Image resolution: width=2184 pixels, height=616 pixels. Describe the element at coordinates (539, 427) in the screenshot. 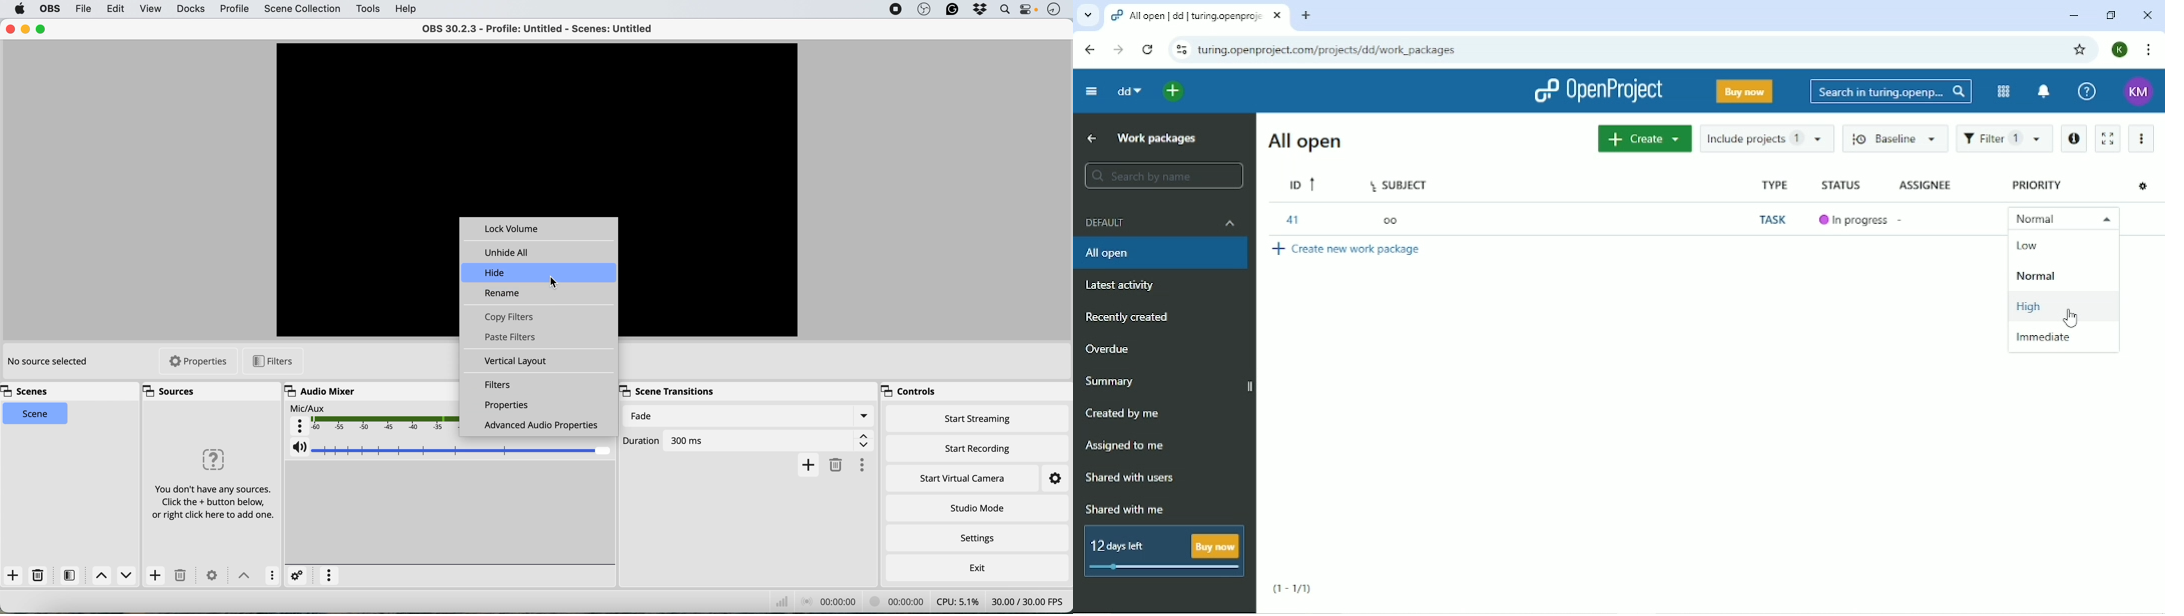

I see `advanced audio properties` at that location.